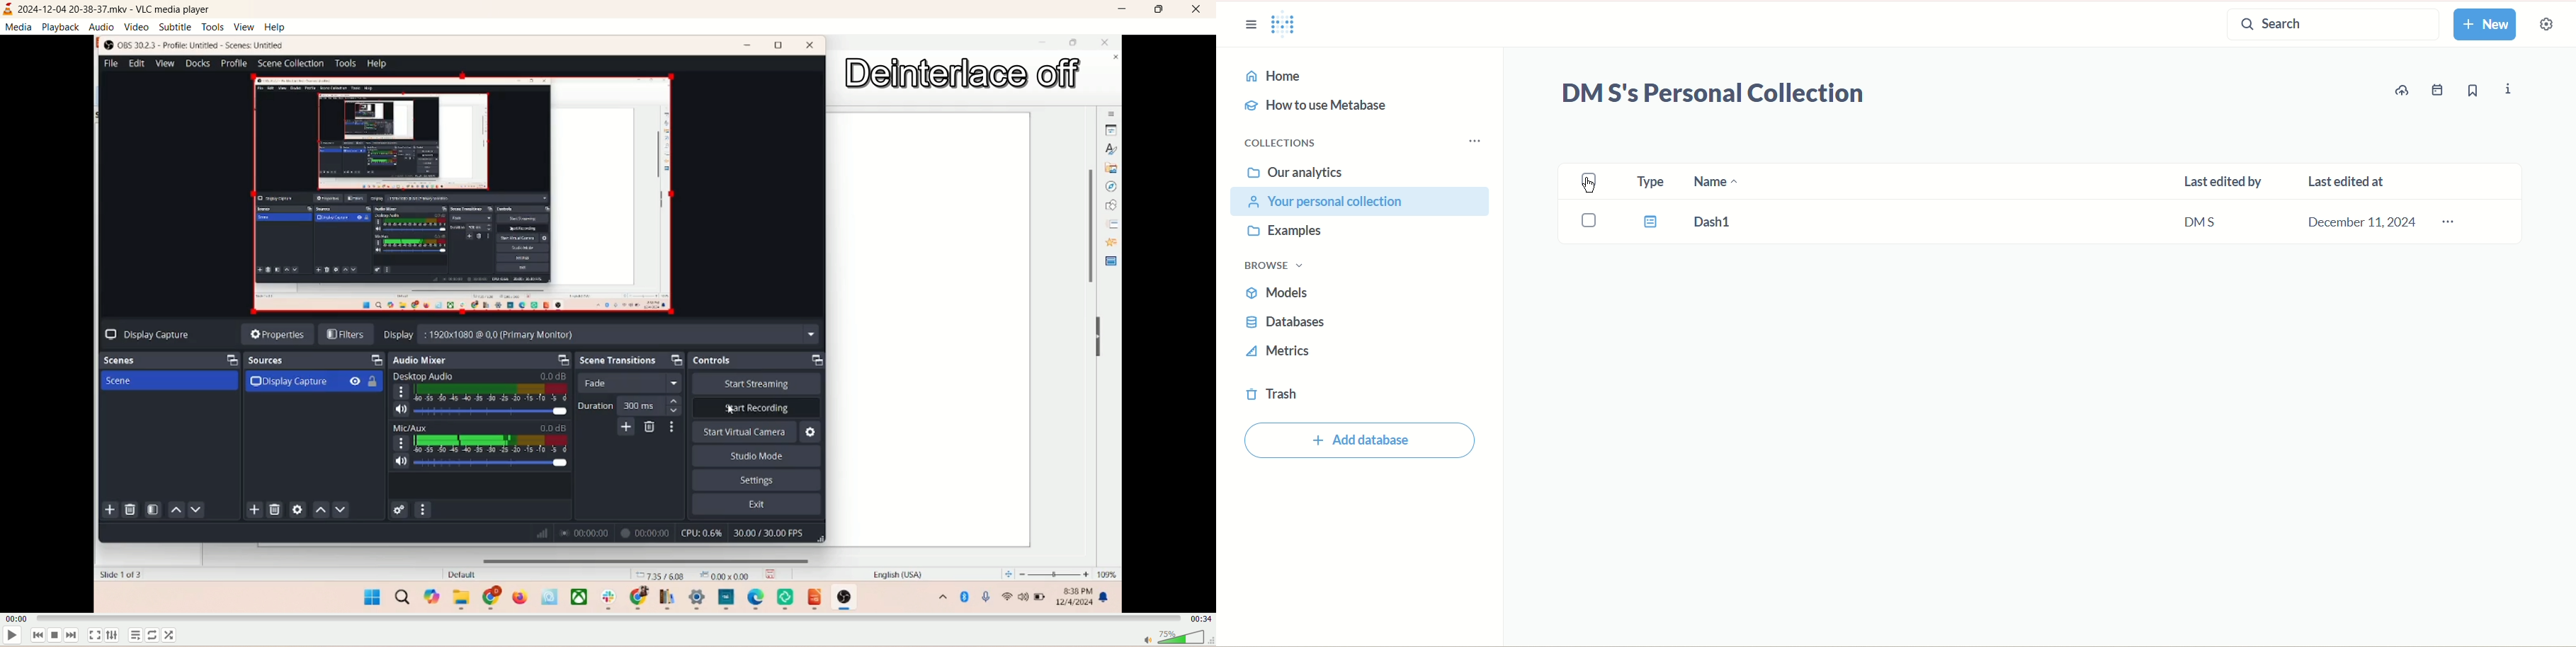 This screenshot has width=2576, height=672. I want to click on playback, so click(61, 27).